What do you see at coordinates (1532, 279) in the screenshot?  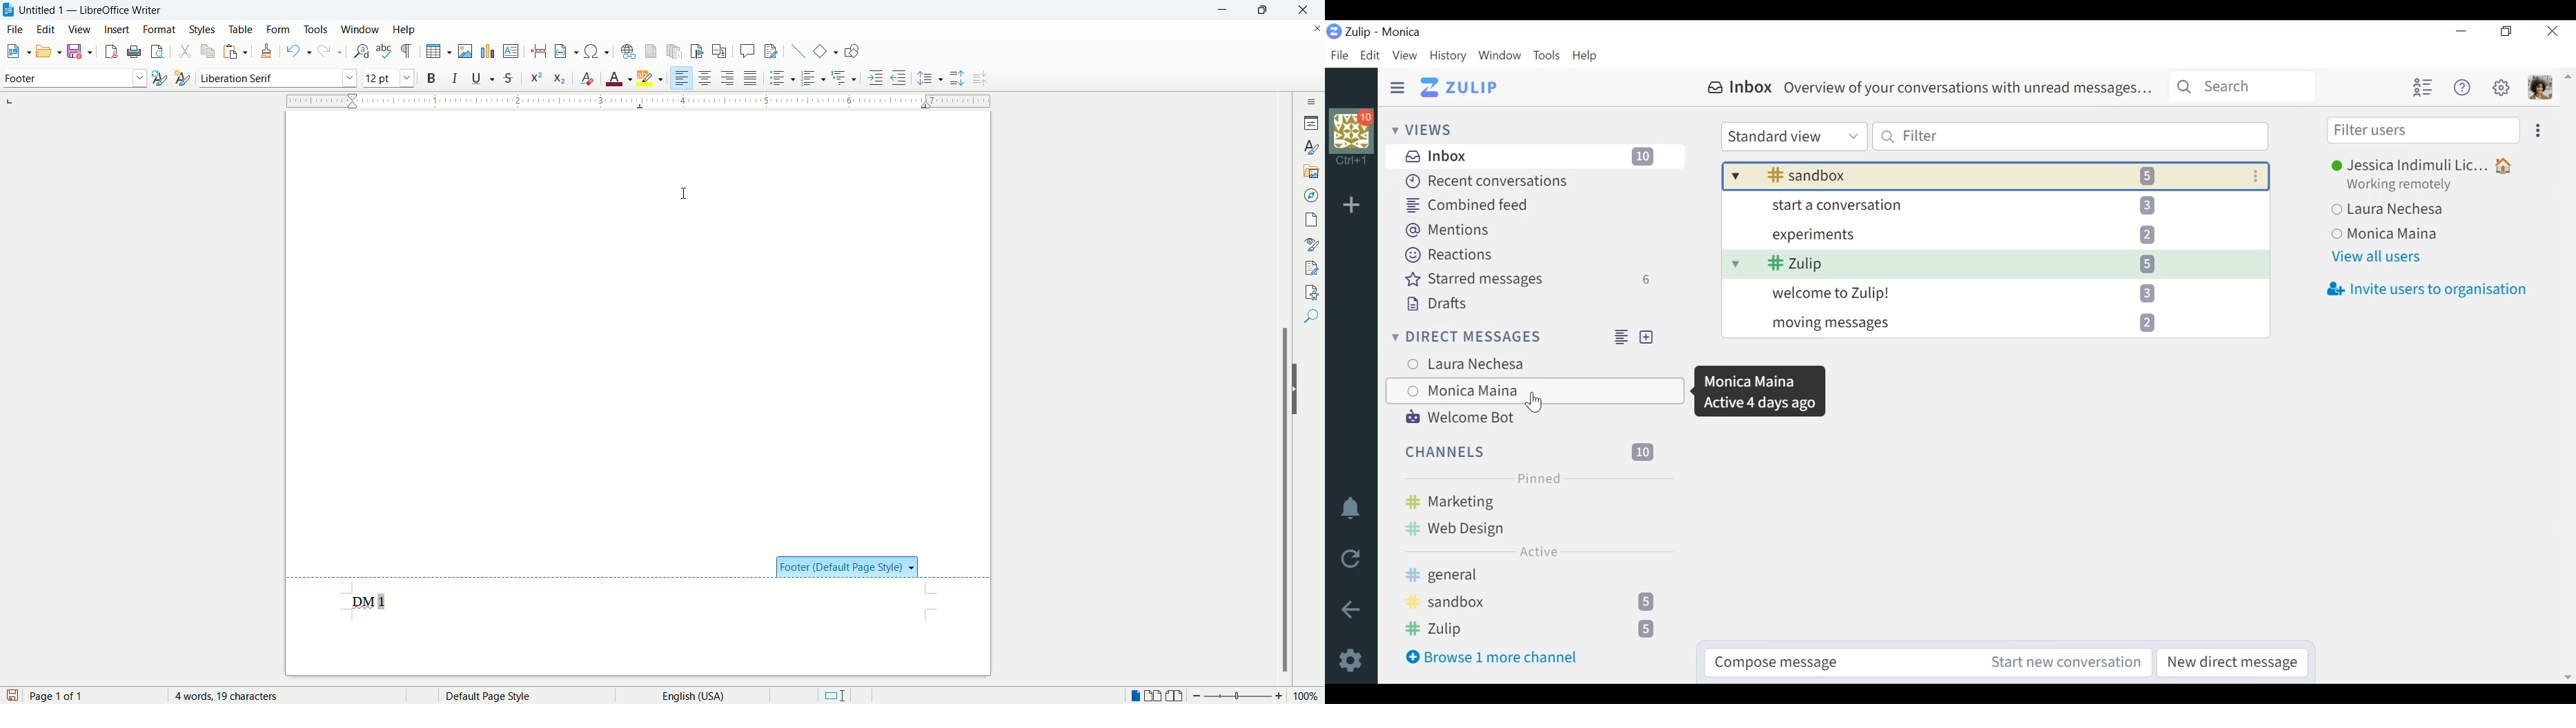 I see `Starred messages` at bounding box center [1532, 279].